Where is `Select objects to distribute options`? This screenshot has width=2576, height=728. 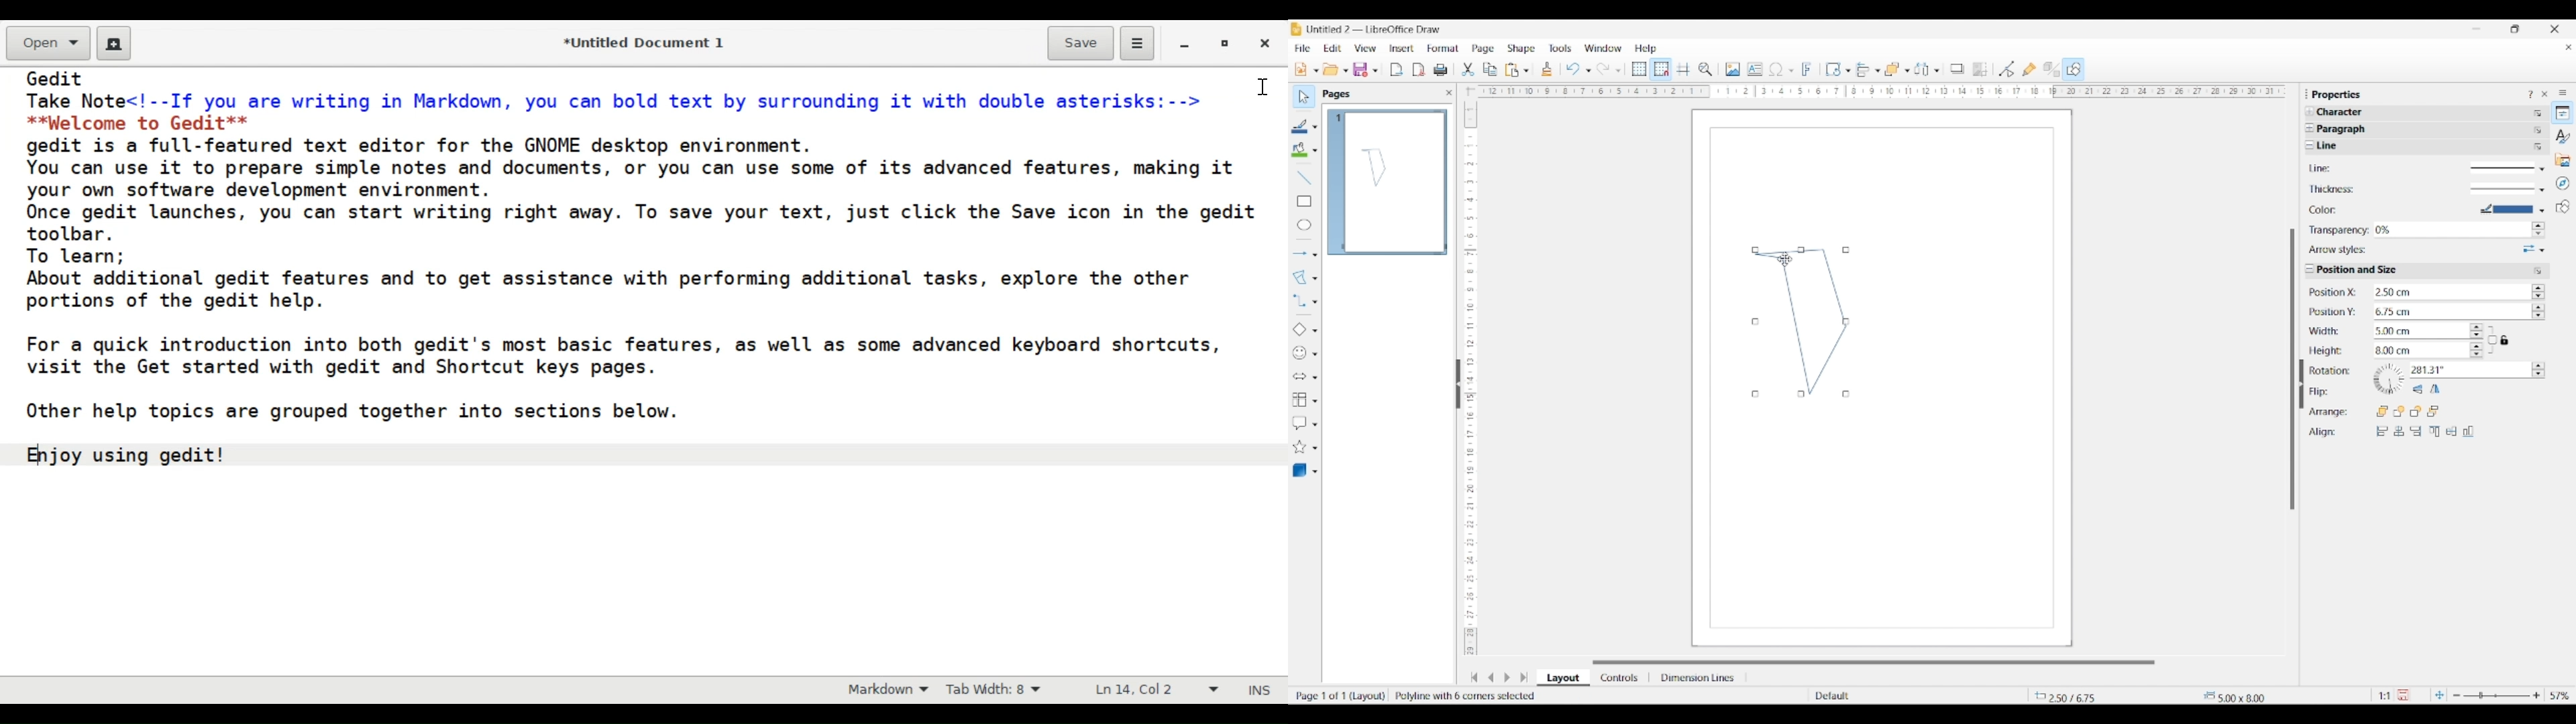
Select objects to distribute options is located at coordinates (1937, 70).